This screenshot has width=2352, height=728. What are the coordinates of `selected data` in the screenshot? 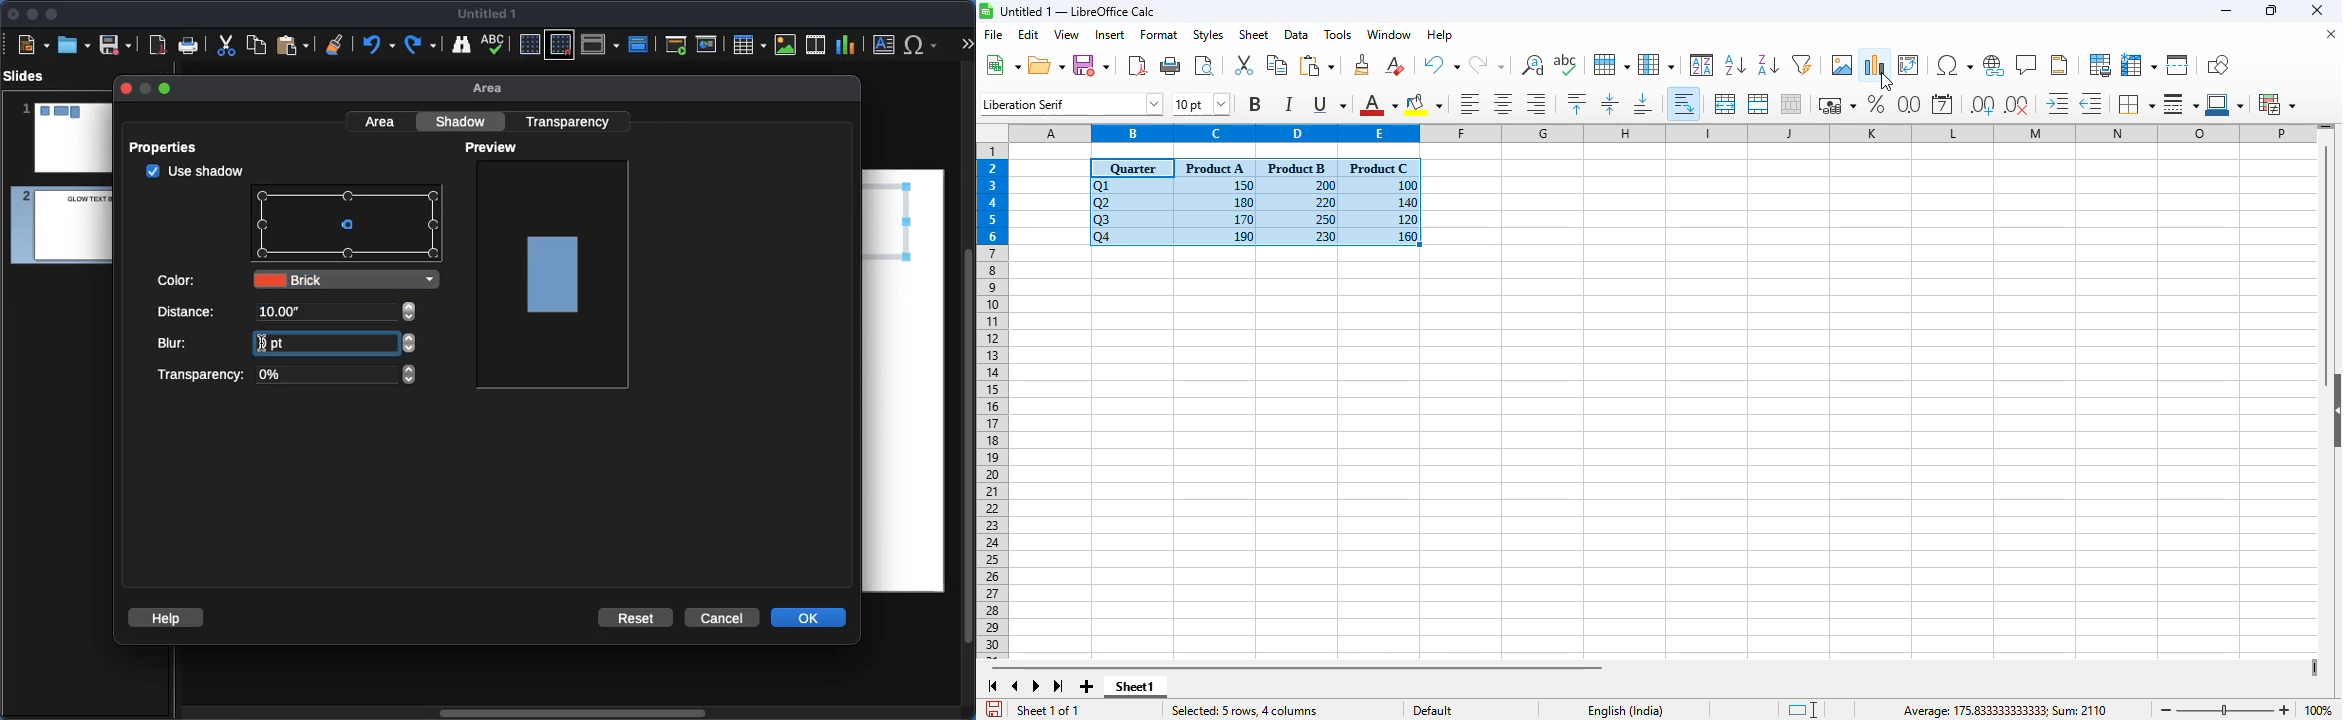 It's located at (1255, 203).